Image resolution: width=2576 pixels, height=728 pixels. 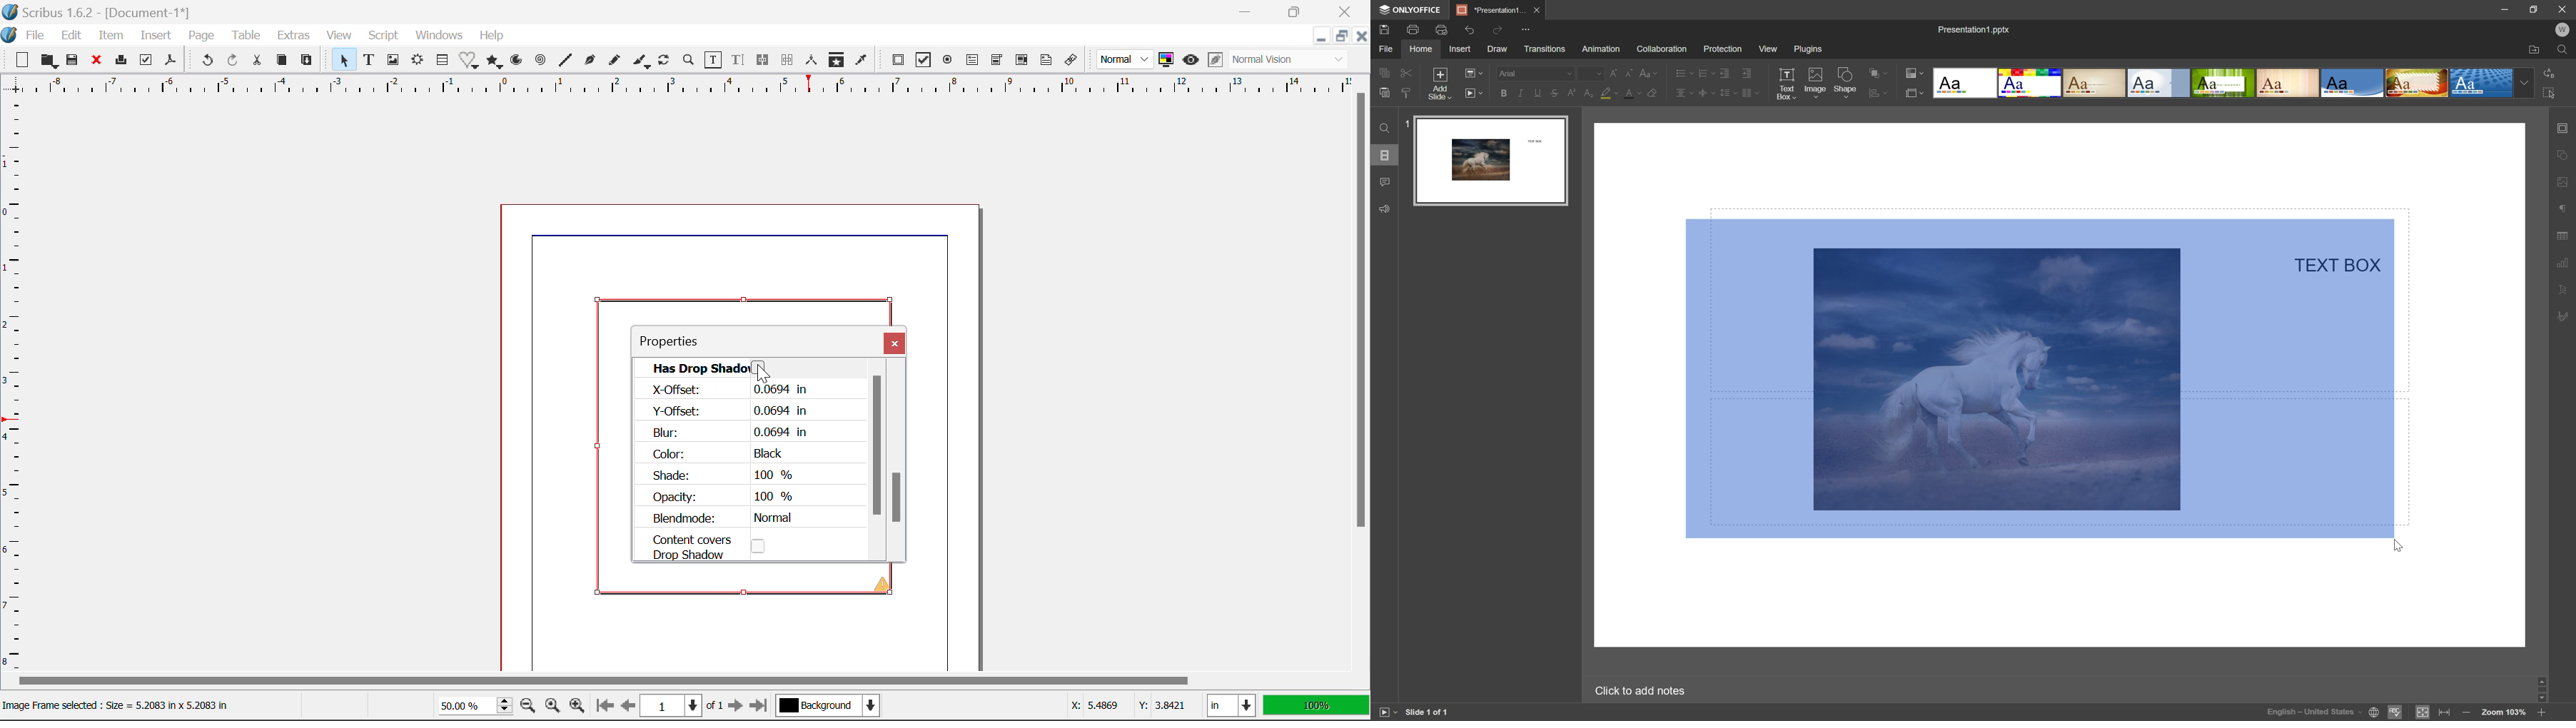 What do you see at coordinates (667, 681) in the screenshot?
I see `Horizontal Scroll Bar` at bounding box center [667, 681].